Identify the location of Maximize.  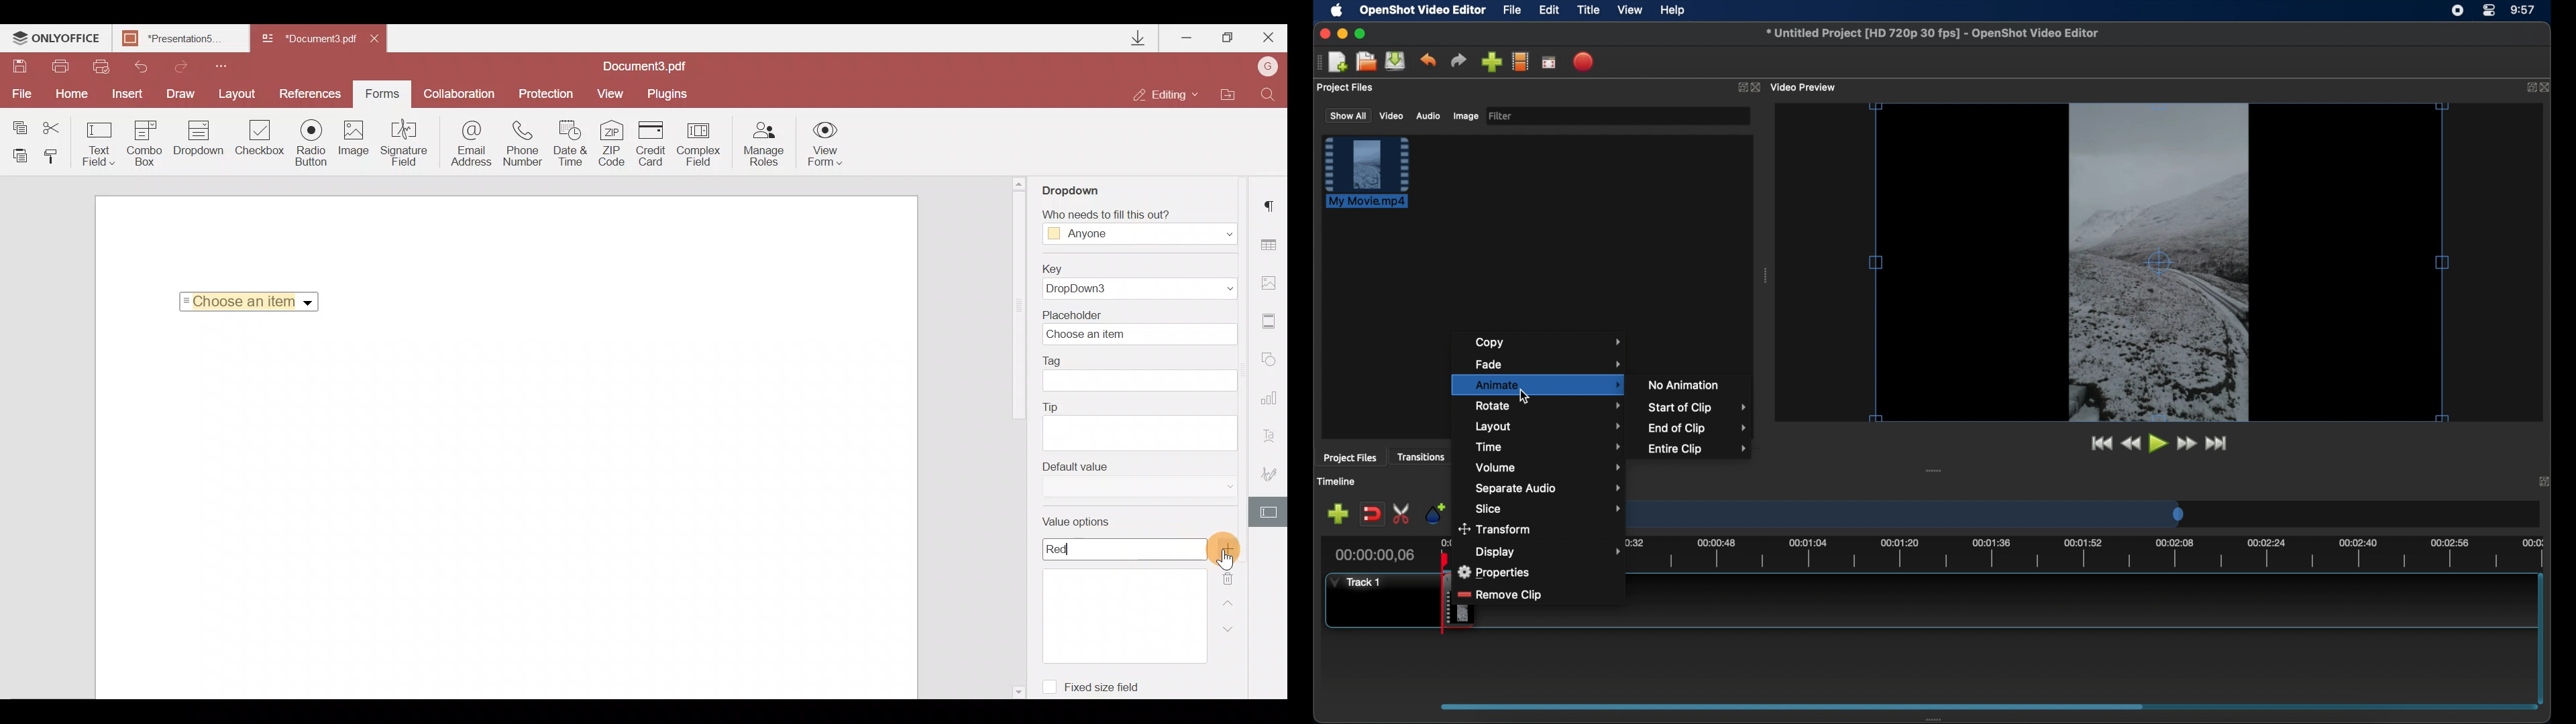
(1227, 40).